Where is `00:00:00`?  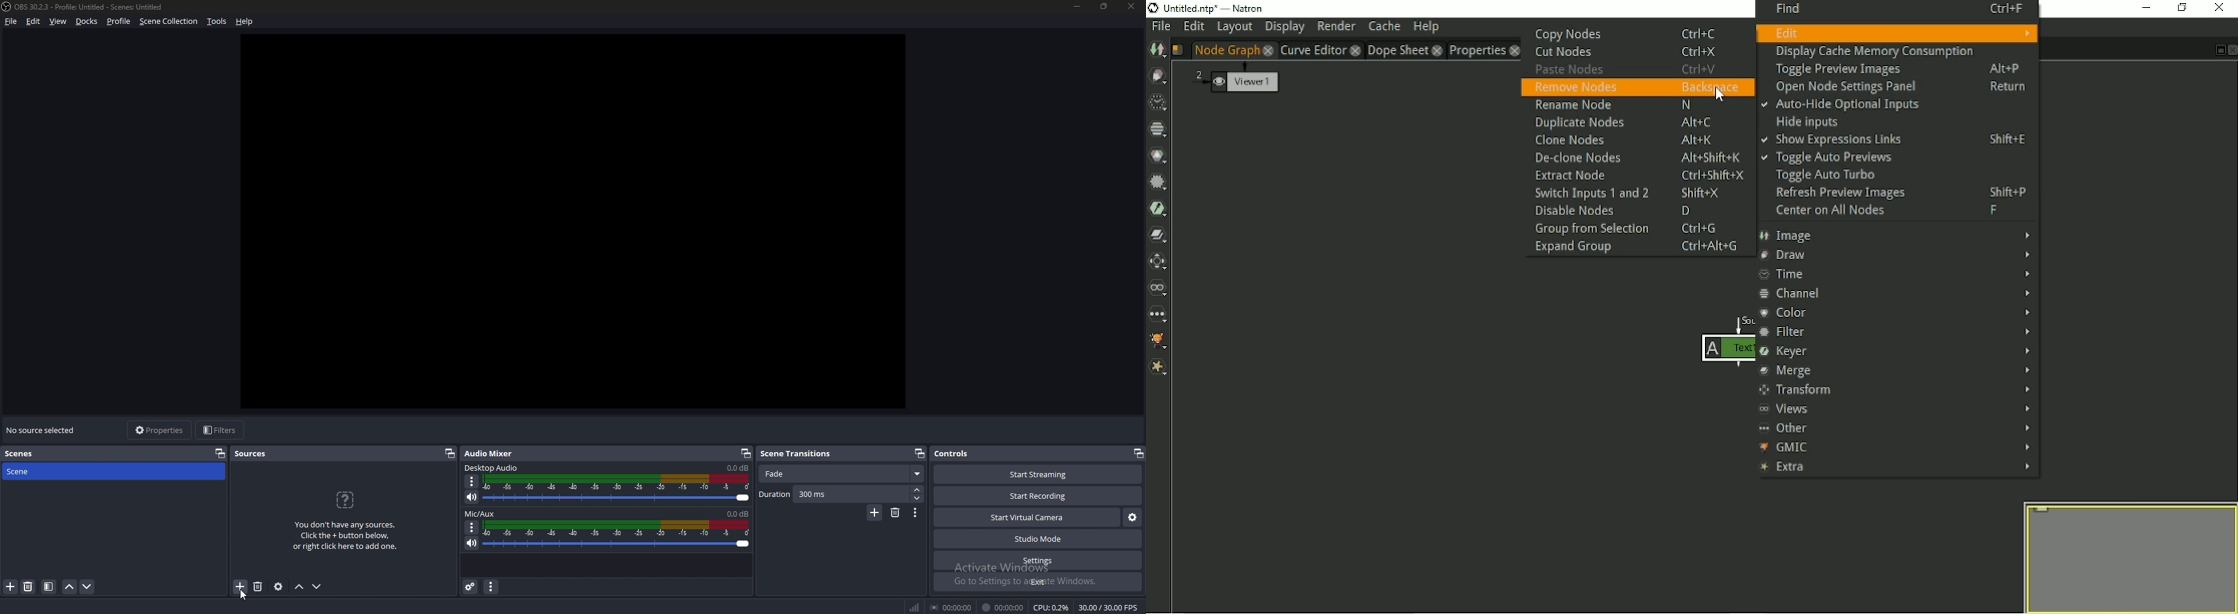
00:00:00 is located at coordinates (953, 607).